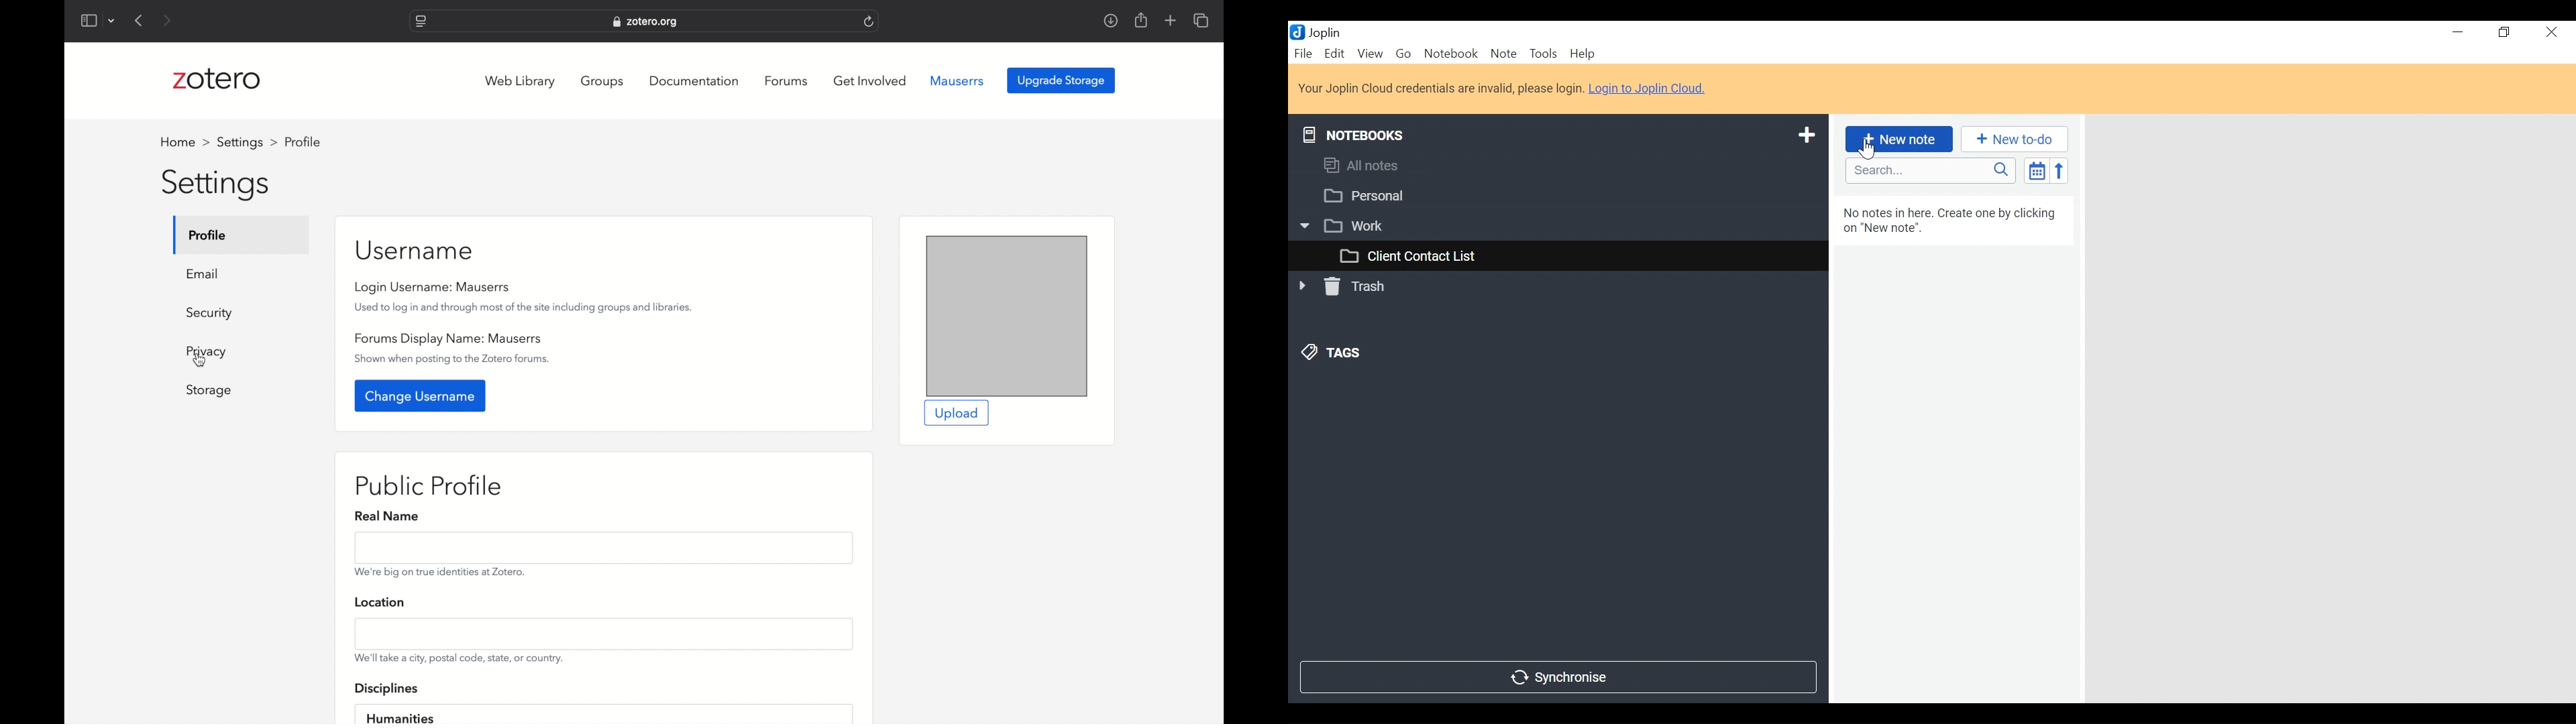 Image resolution: width=2576 pixels, height=728 pixels. What do you see at coordinates (694, 81) in the screenshot?
I see `documentation` at bounding box center [694, 81].